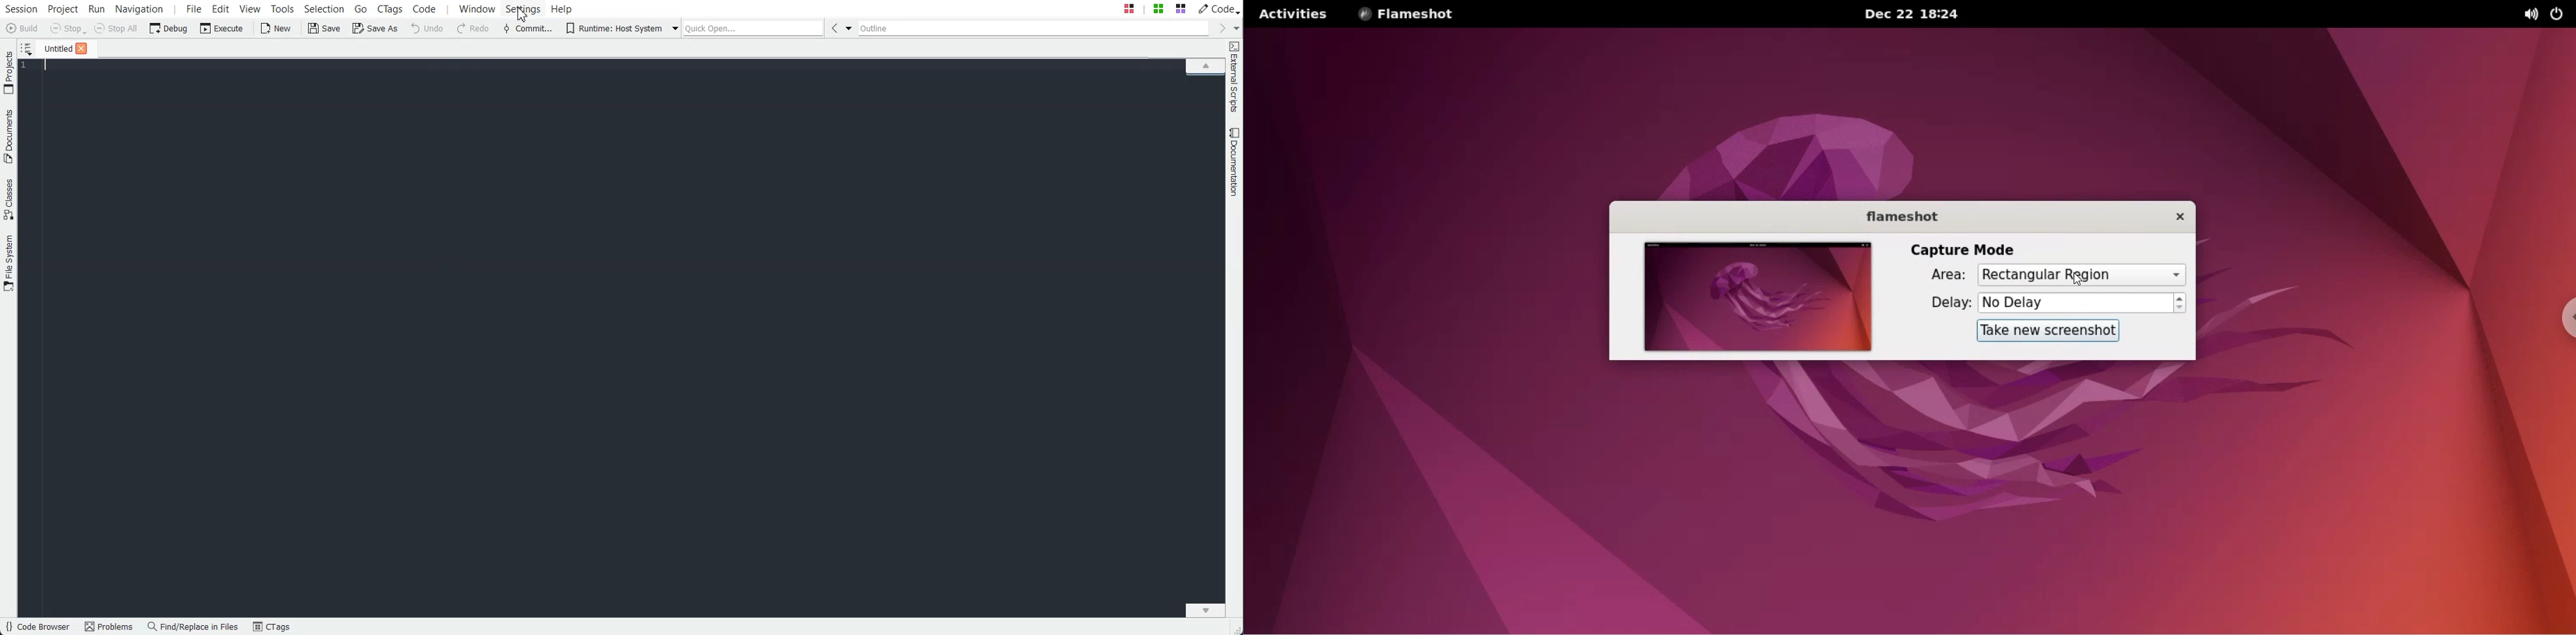 Image resolution: width=2576 pixels, height=644 pixels. What do you see at coordinates (614, 28) in the screenshot?
I see `Runtime: Host System` at bounding box center [614, 28].